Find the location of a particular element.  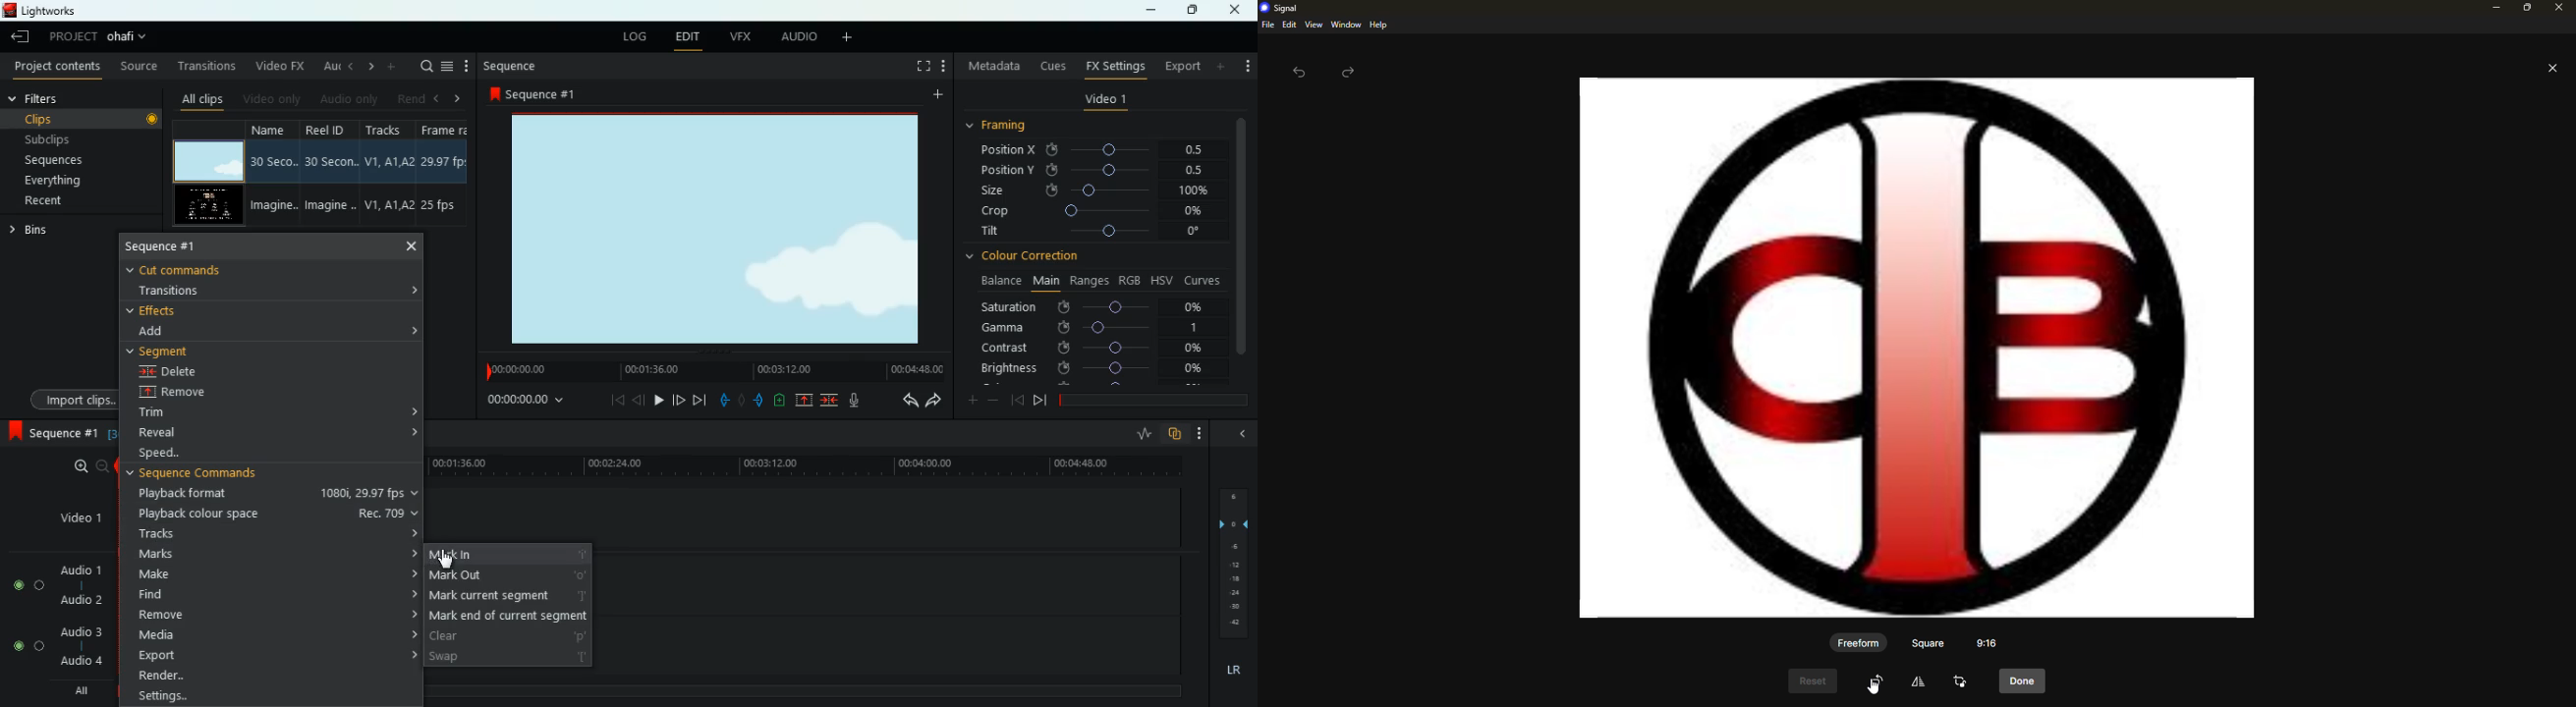

 is located at coordinates (1234, 608).